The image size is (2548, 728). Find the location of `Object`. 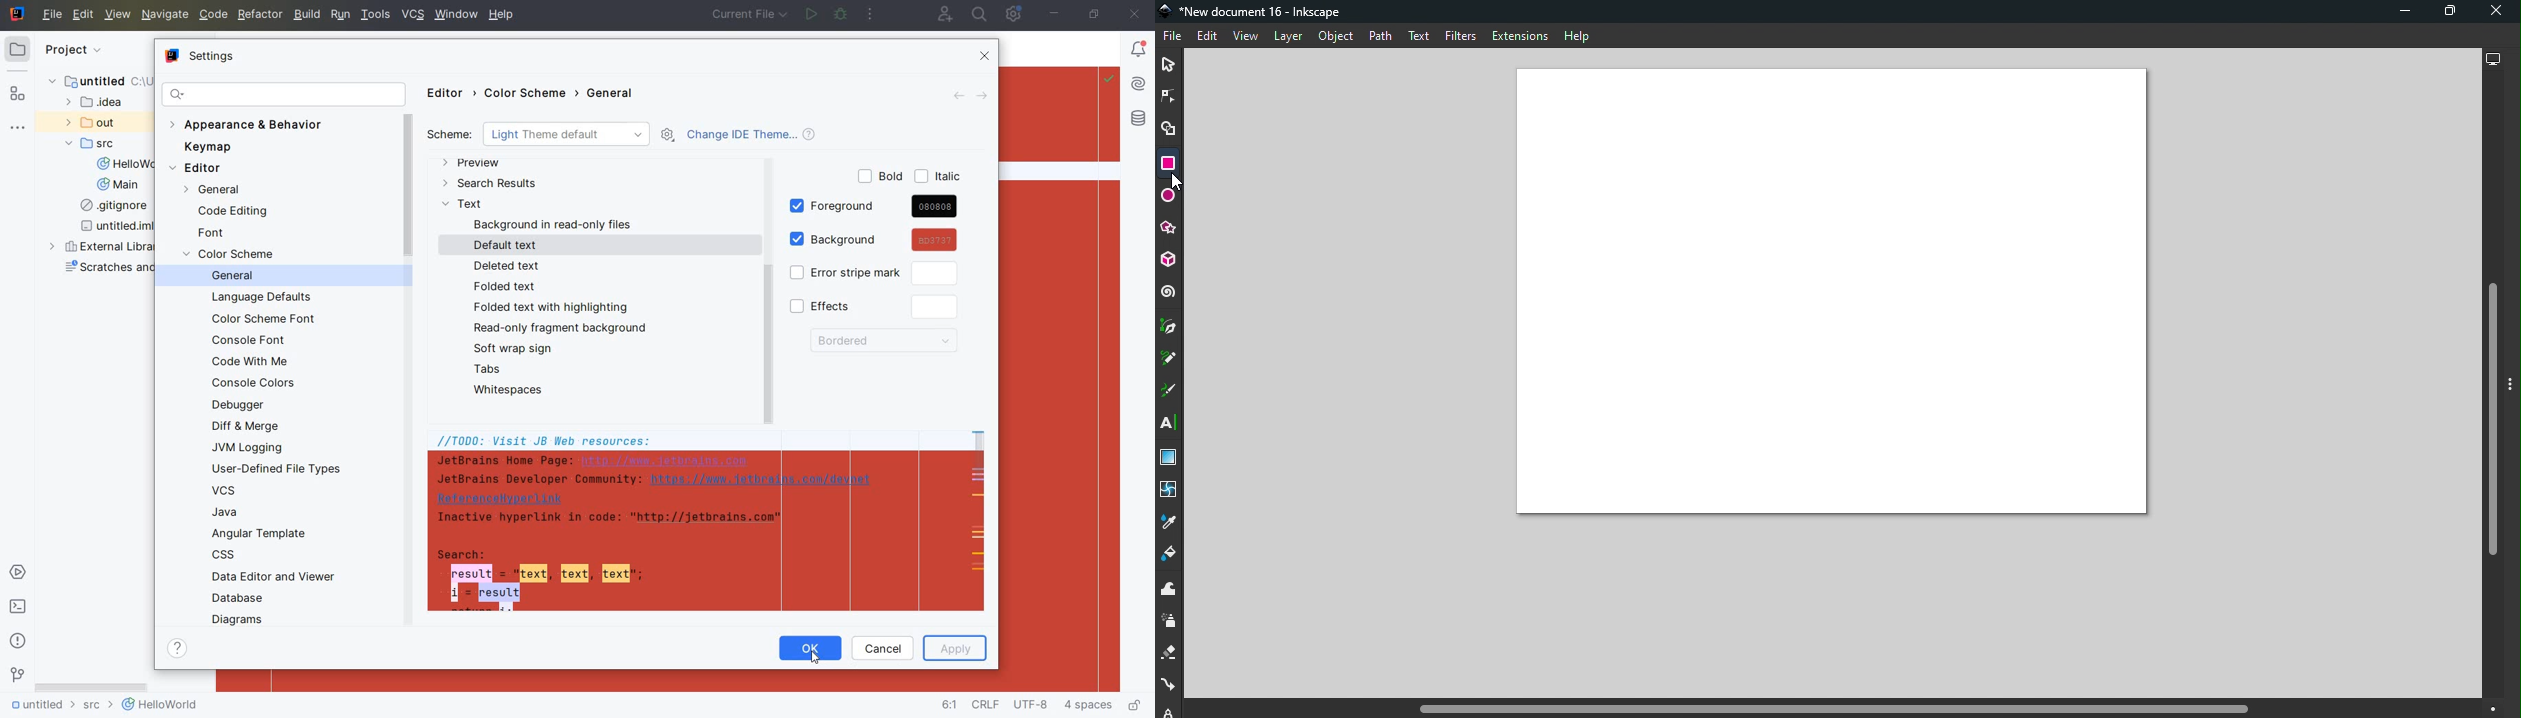

Object is located at coordinates (1336, 37).